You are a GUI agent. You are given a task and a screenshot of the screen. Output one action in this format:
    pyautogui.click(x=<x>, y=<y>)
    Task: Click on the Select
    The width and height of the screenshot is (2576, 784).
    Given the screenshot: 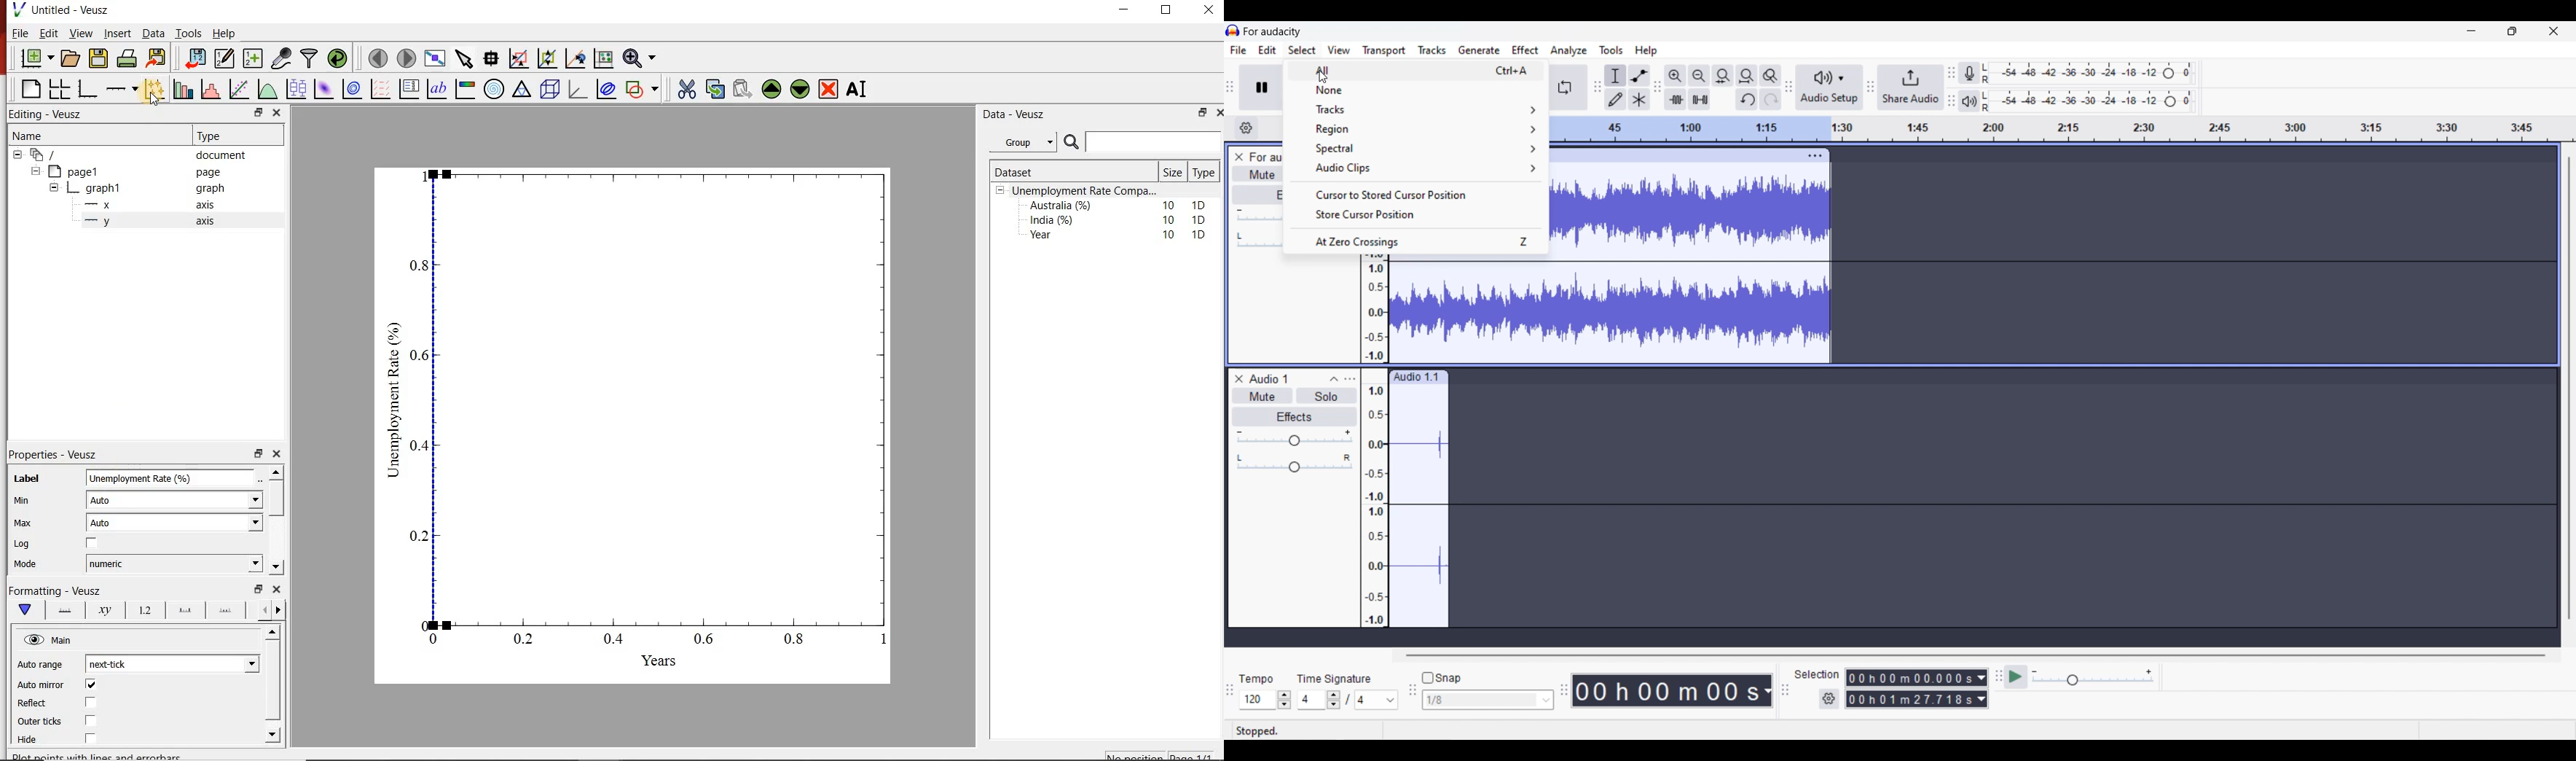 What is the action you would take?
    pyautogui.click(x=1302, y=49)
    